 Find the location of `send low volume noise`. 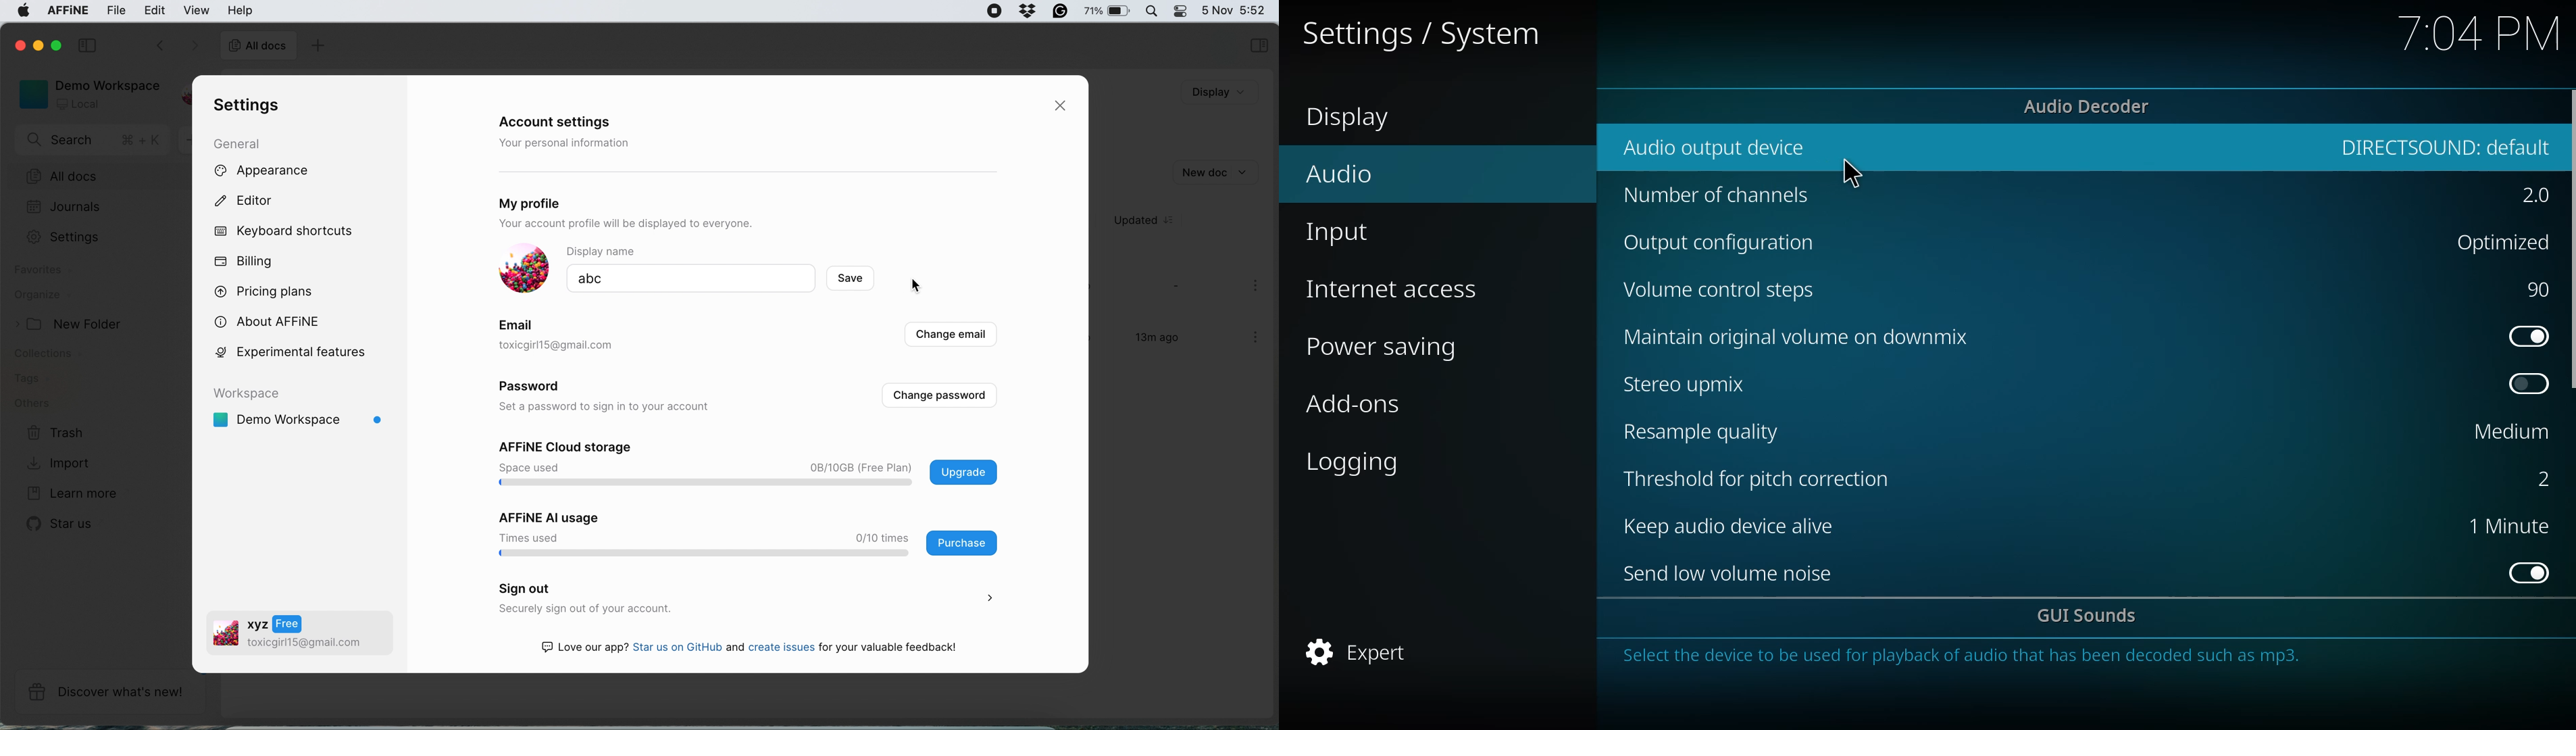

send low volume noise is located at coordinates (1733, 574).